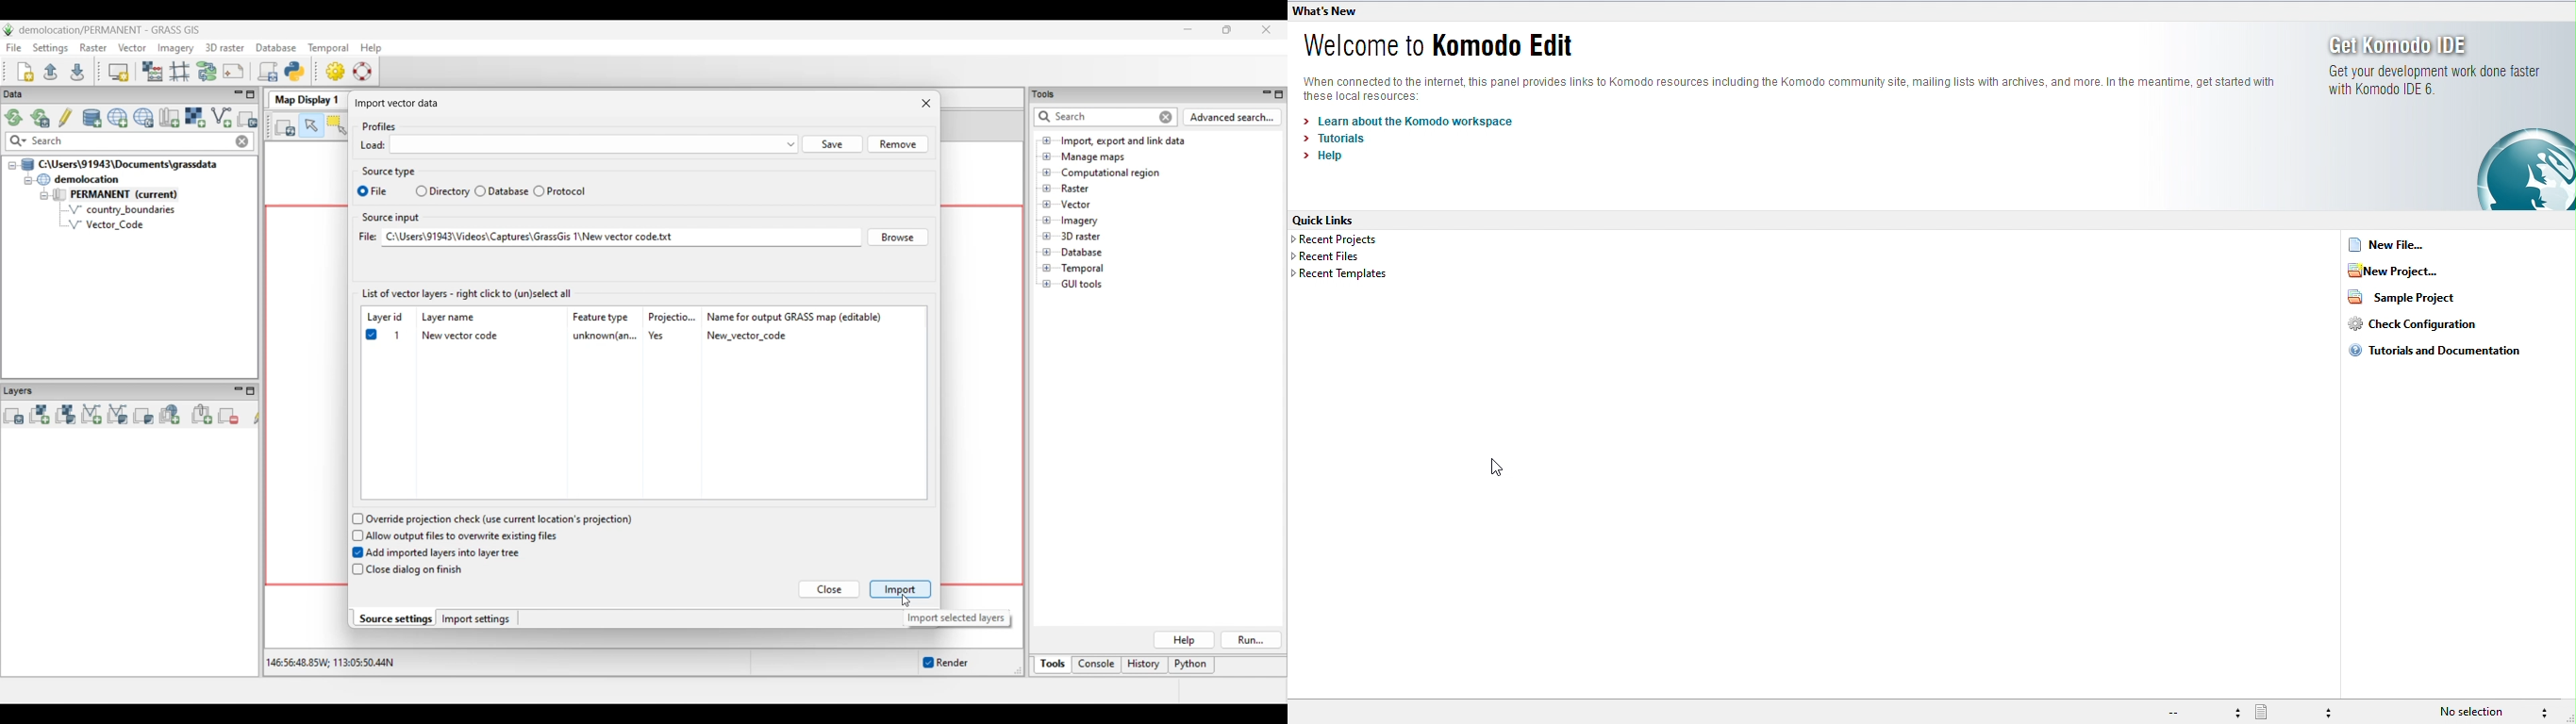 This screenshot has height=728, width=2576. I want to click on what's new, so click(1326, 12).